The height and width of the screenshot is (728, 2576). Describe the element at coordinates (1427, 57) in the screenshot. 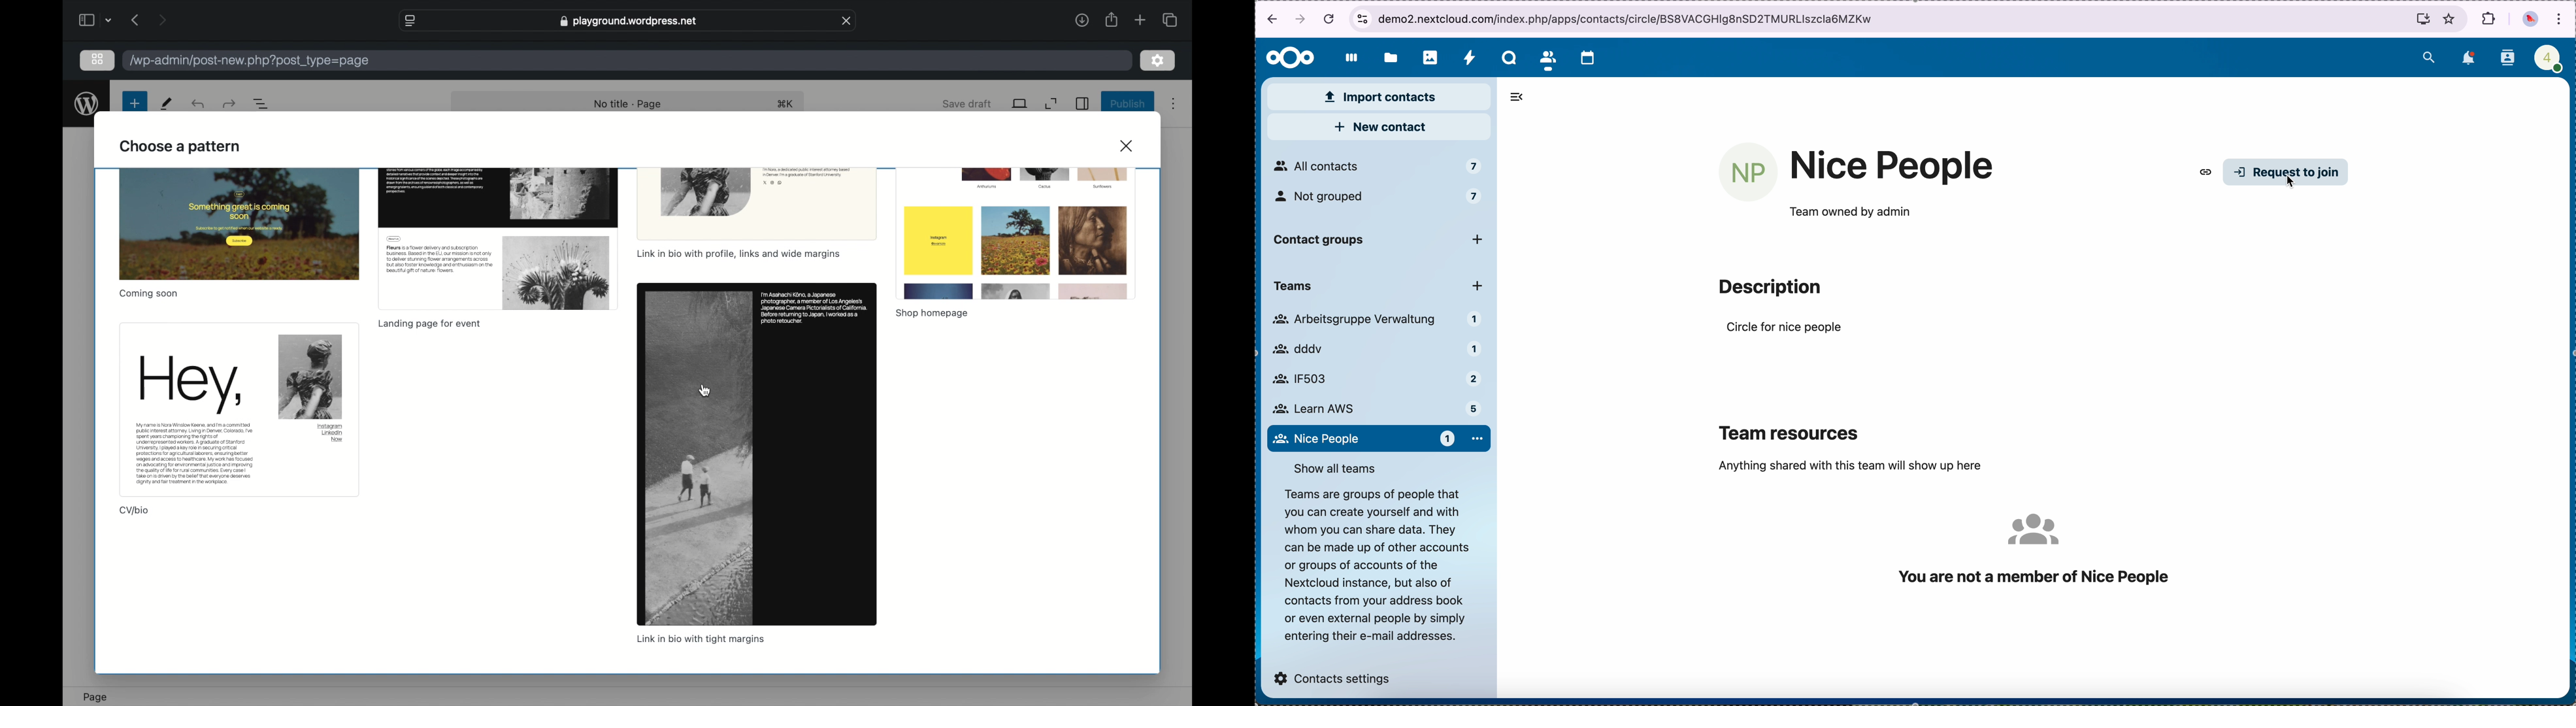

I see `photos` at that location.